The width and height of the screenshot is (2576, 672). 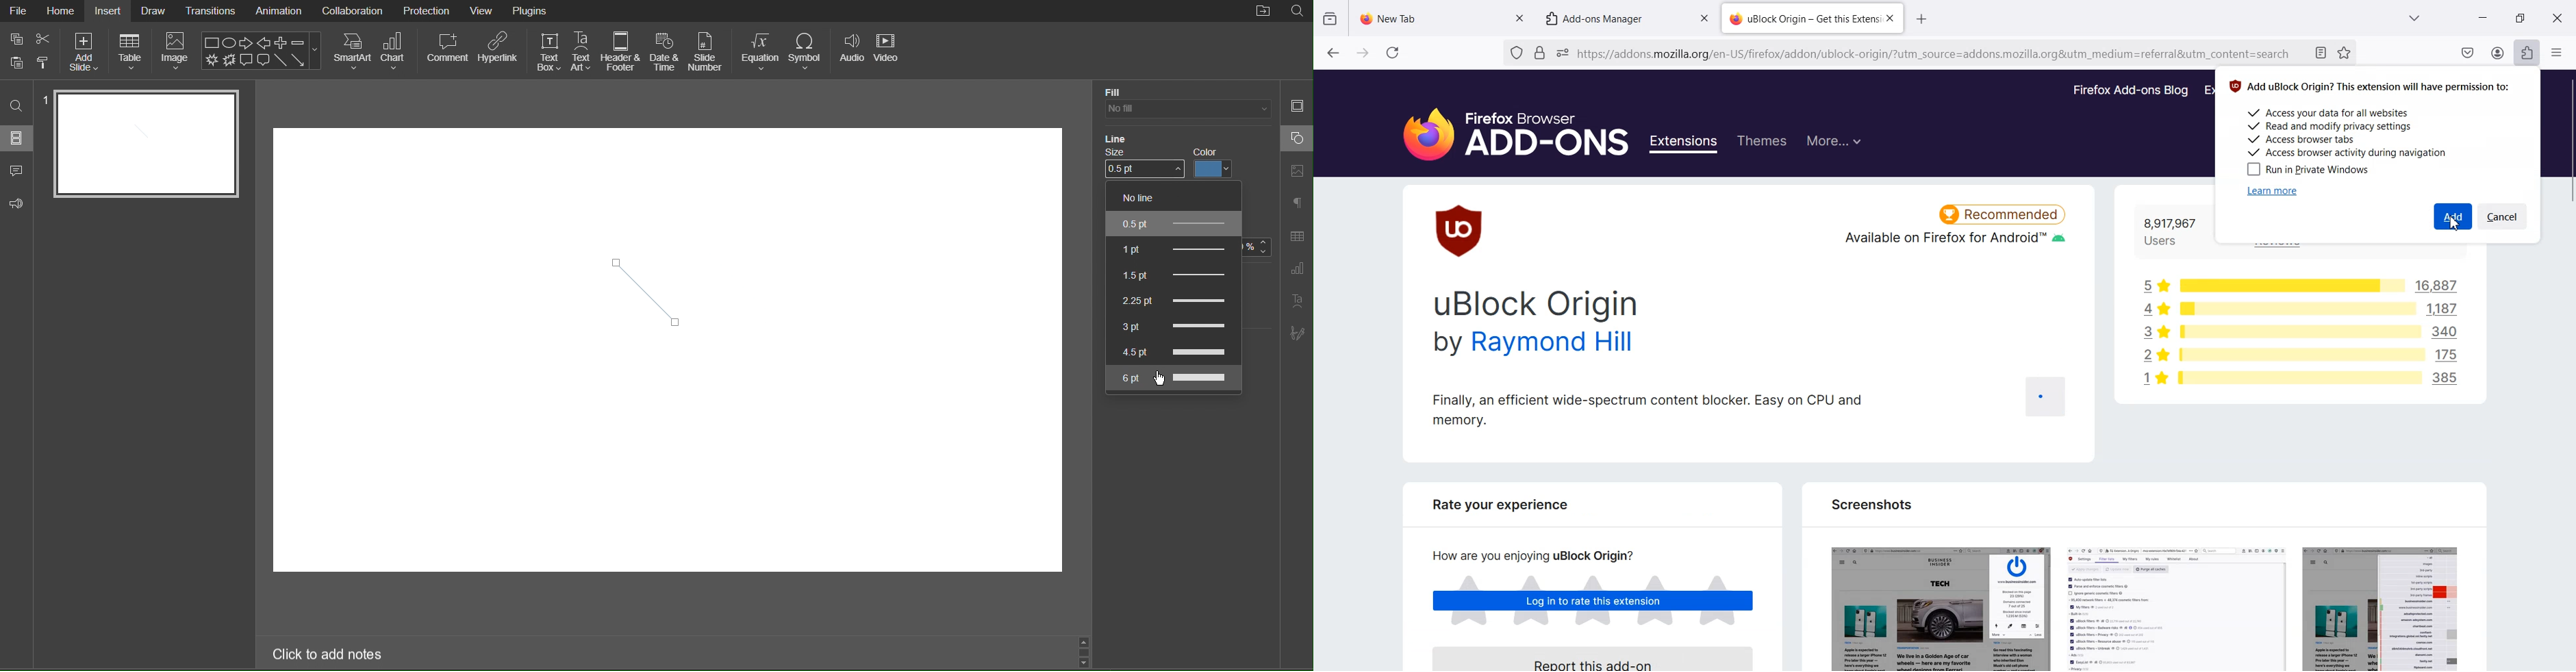 What do you see at coordinates (17, 106) in the screenshot?
I see `Search` at bounding box center [17, 106].